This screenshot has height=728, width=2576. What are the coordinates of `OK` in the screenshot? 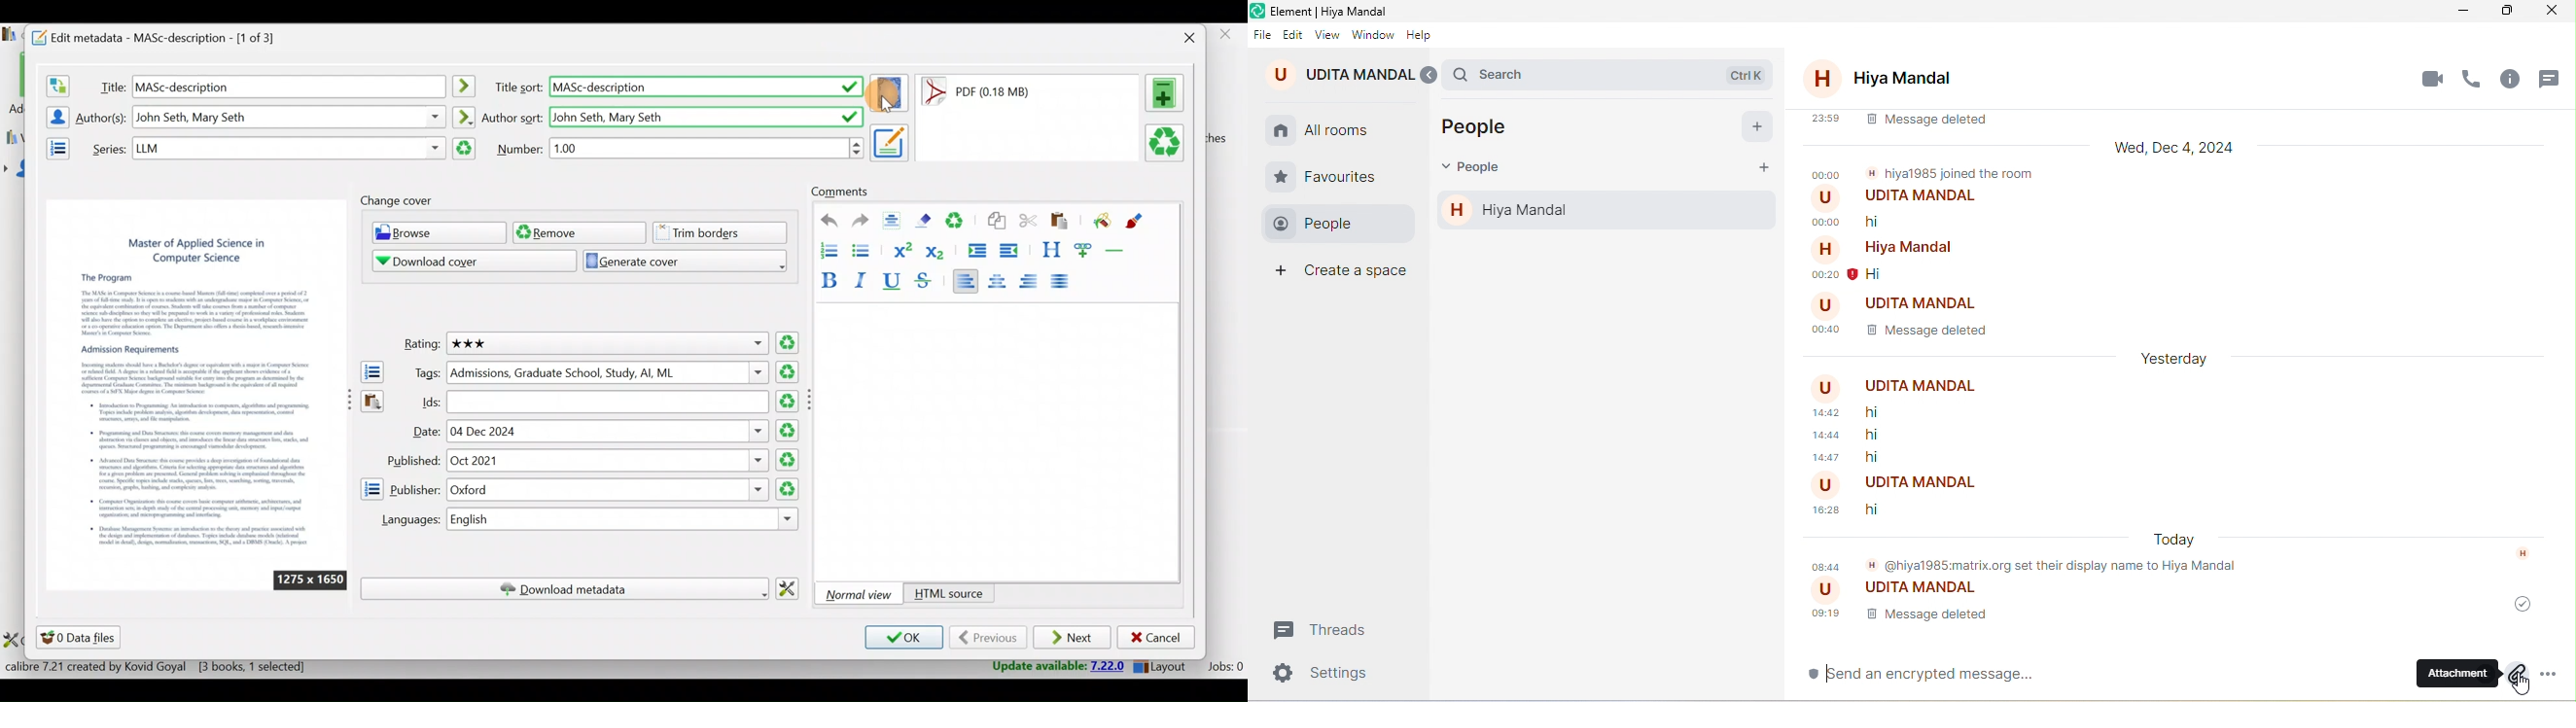 It's located at (902, 638).